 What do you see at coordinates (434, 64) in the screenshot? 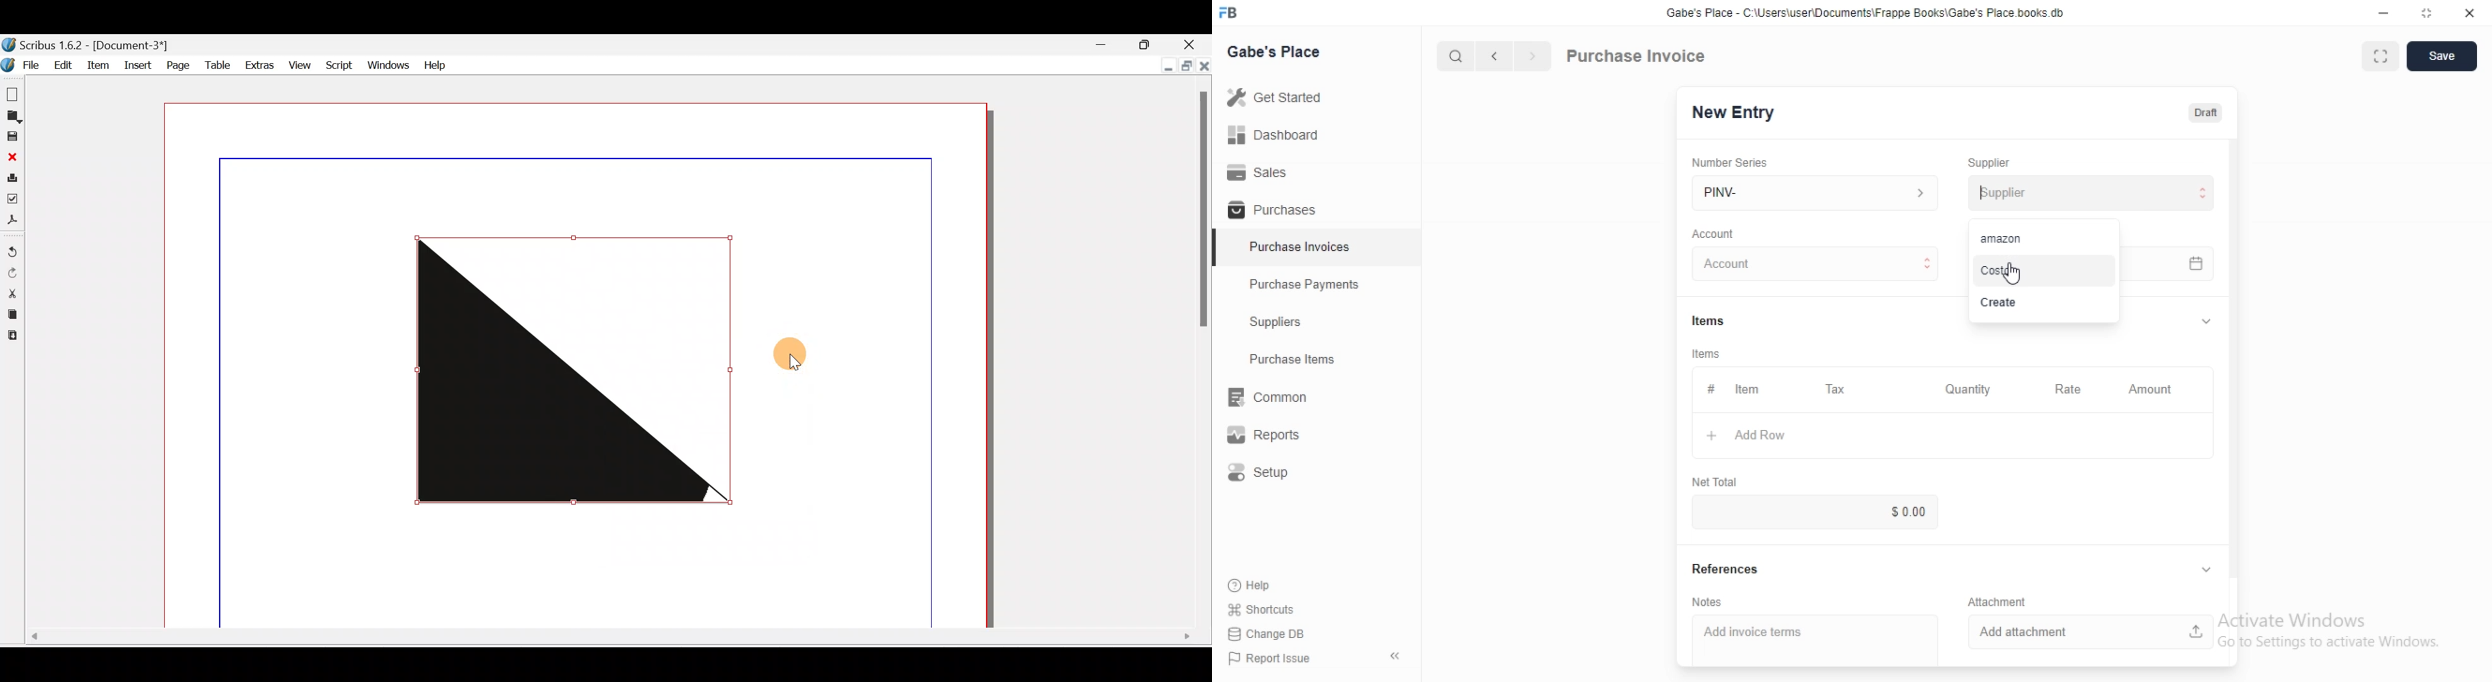
I see `Help` at bounding box center [434, 64].